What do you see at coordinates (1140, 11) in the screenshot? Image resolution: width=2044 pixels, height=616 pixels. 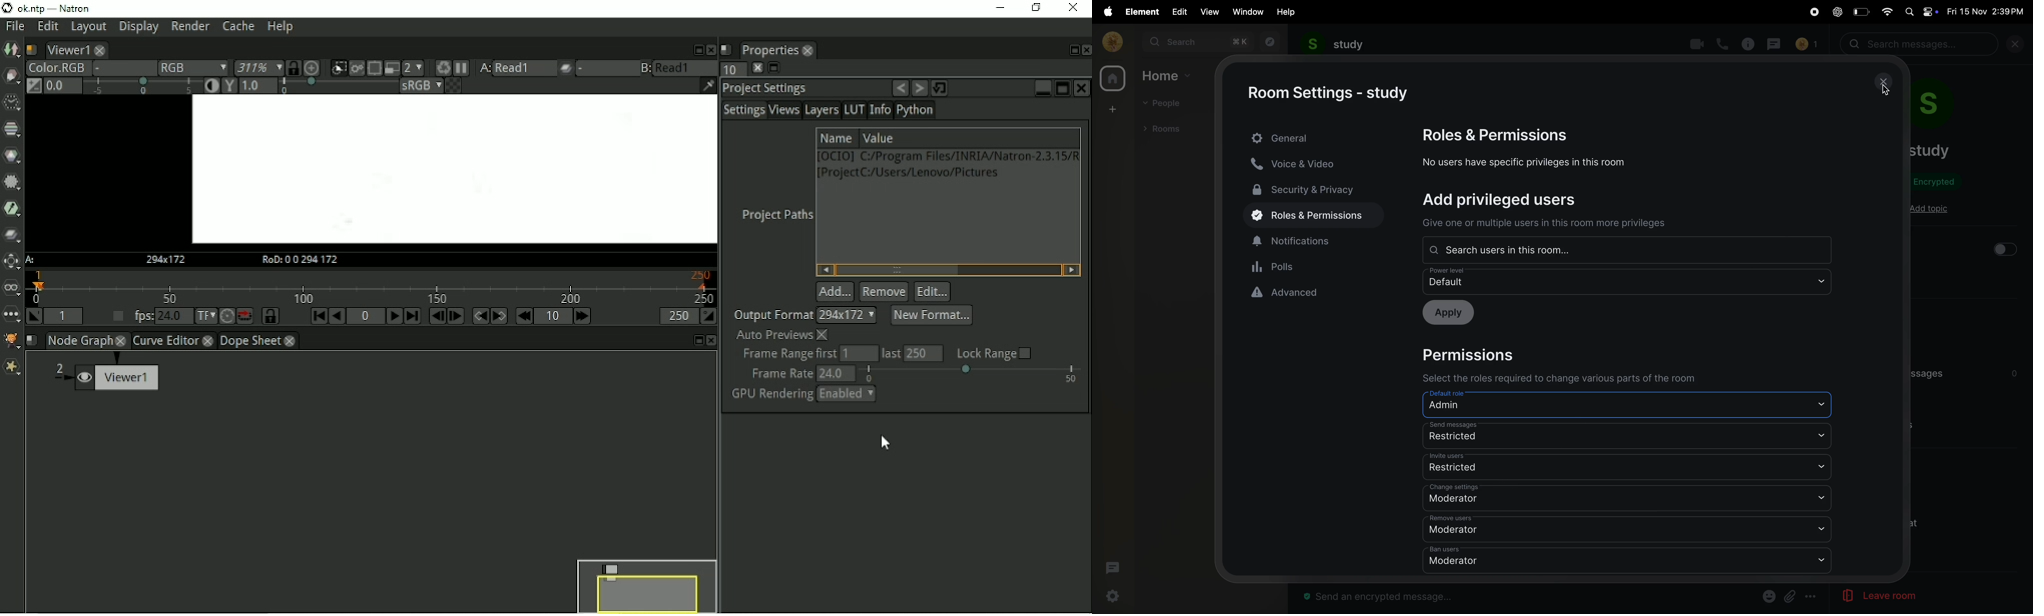 I see `element menu` at bounding box center [1140, 11].